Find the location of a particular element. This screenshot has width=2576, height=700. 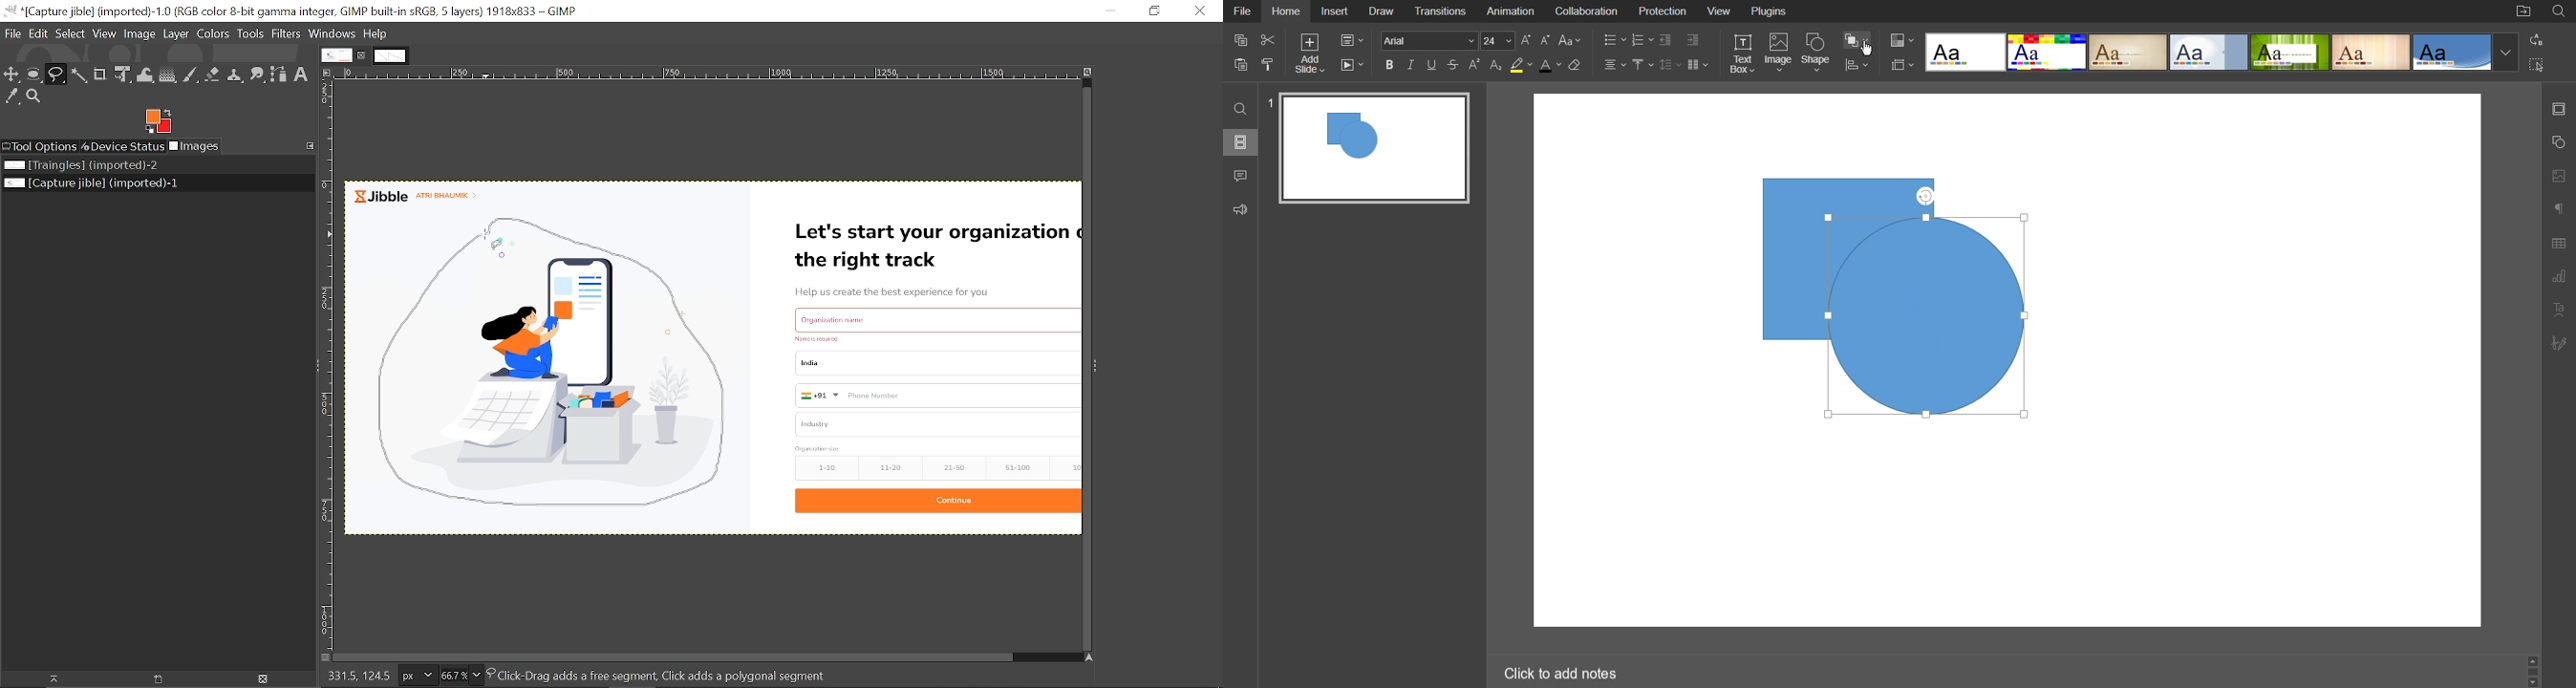

Paragraph Settings is located at coordinates (2559, 209).